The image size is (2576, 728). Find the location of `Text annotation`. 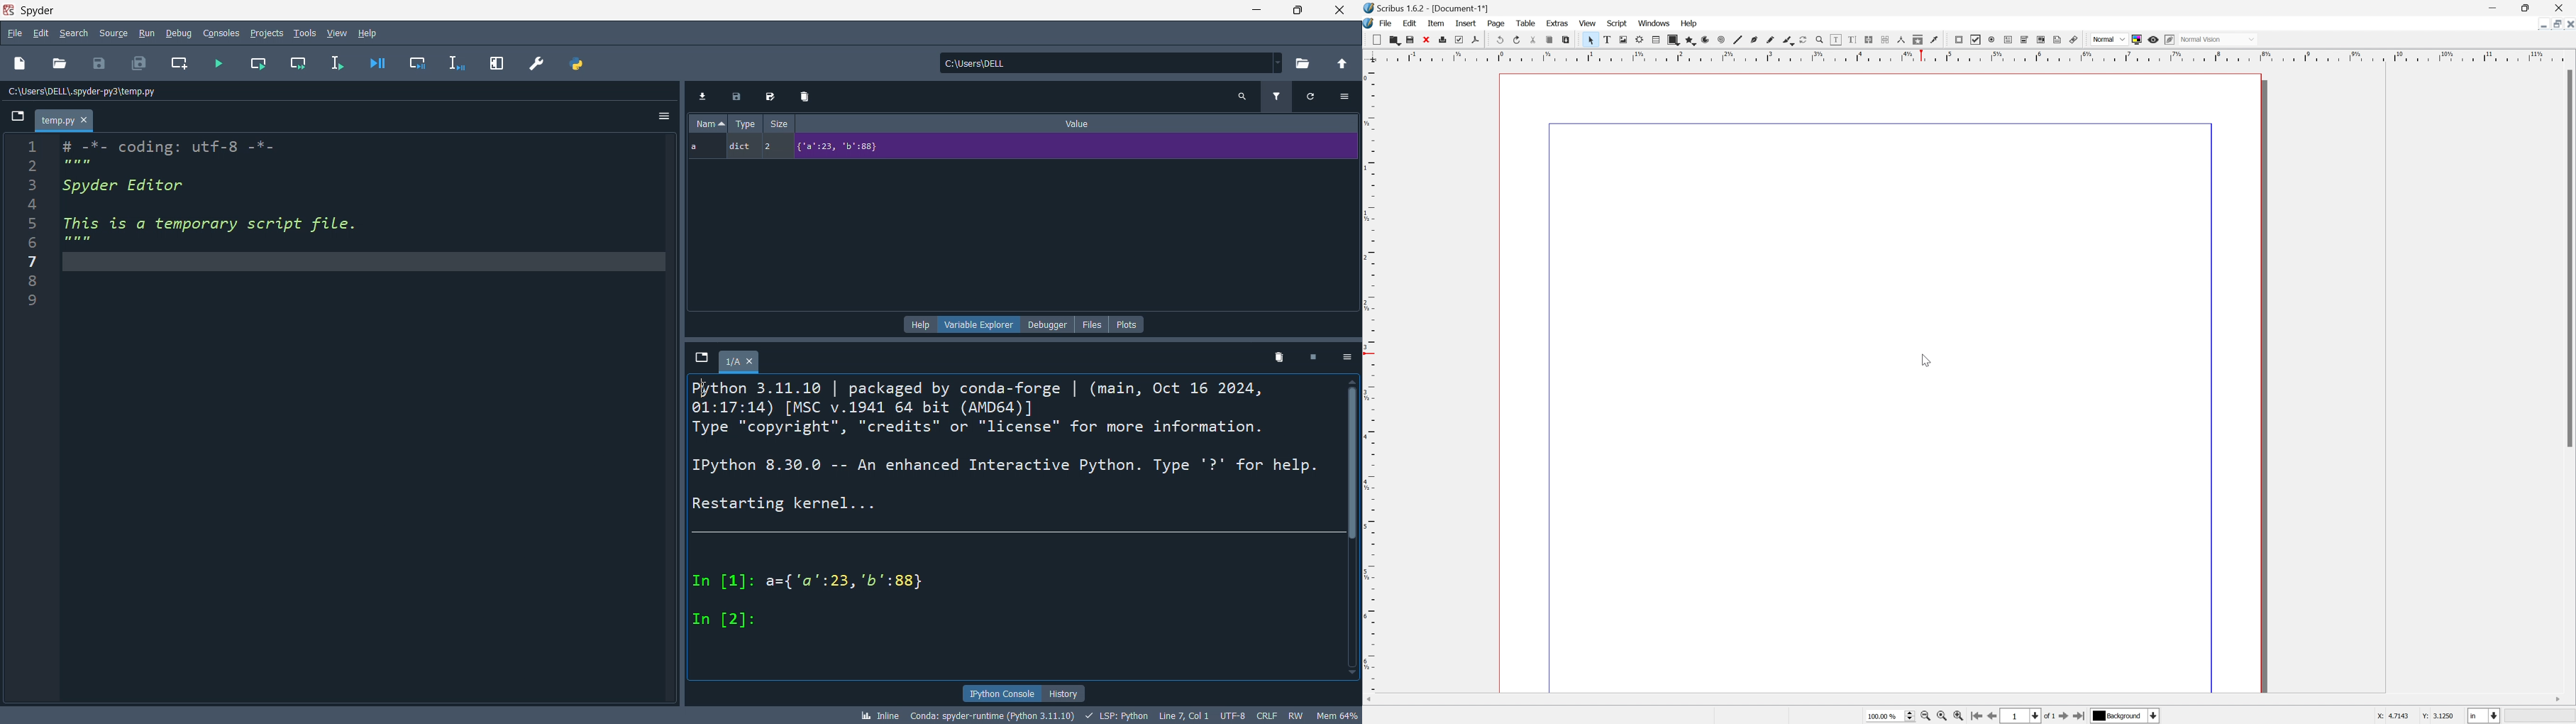

Text annotation is located at coordinates (2057, 39).